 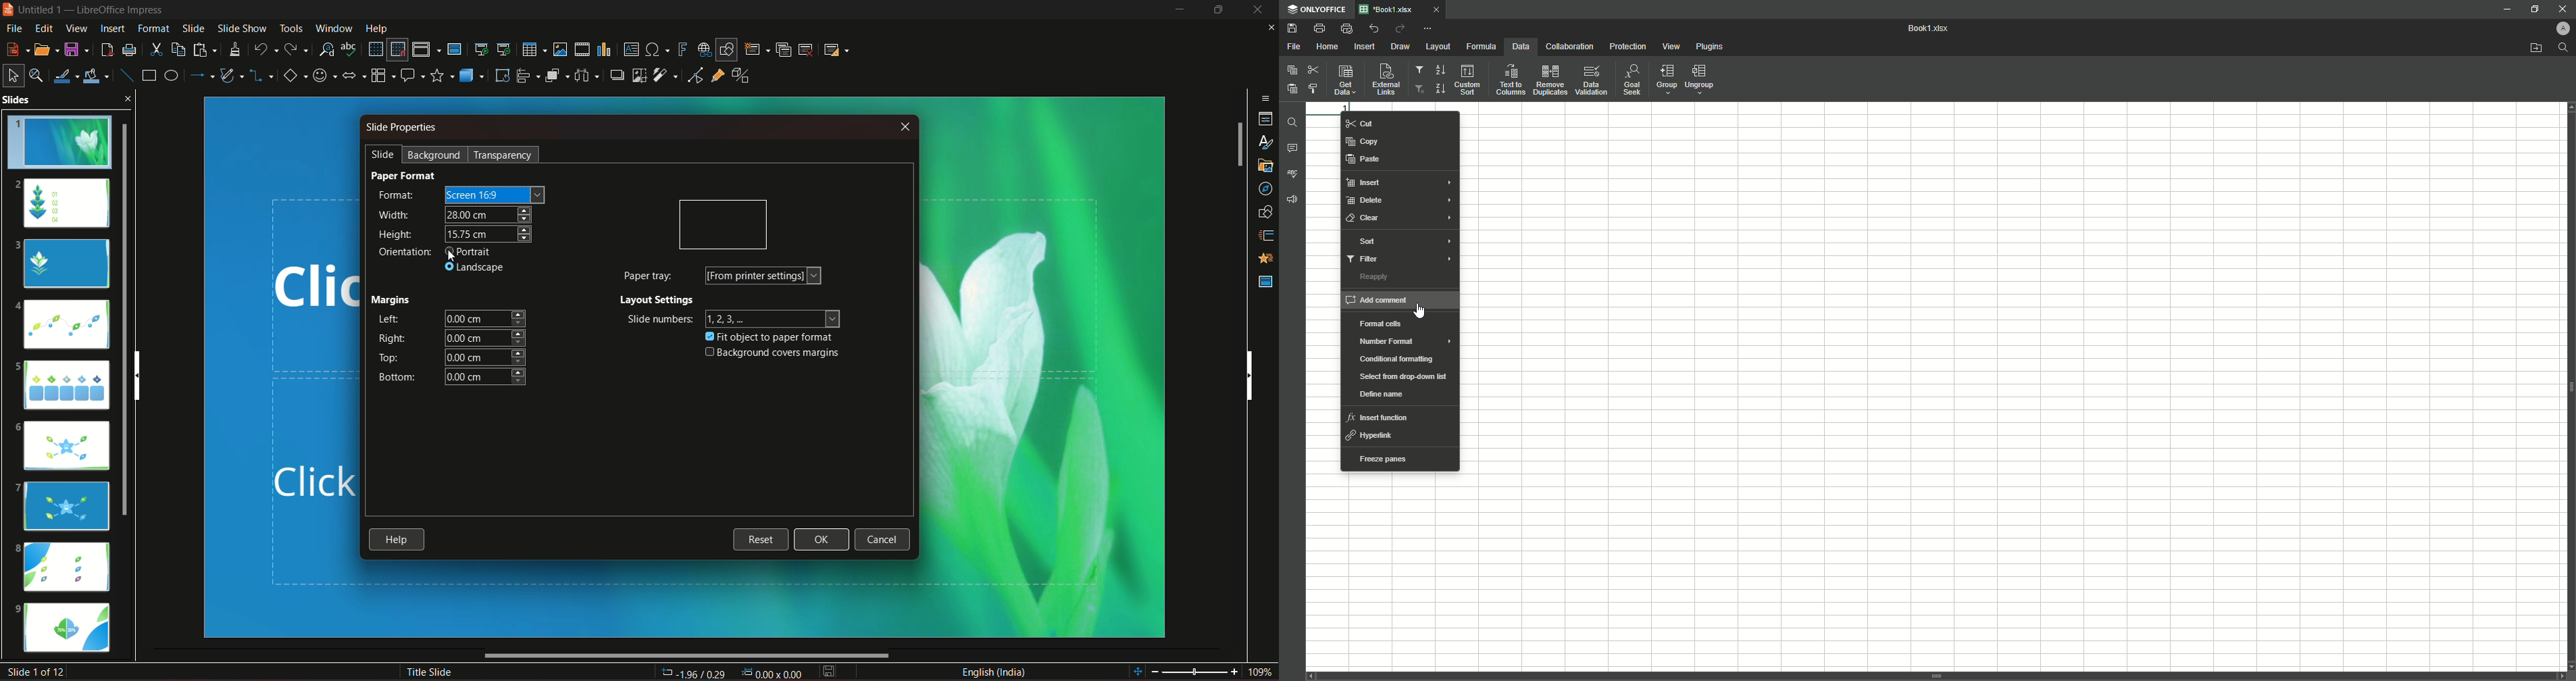 I want to click on Book1, so click(x=1932, y=29).